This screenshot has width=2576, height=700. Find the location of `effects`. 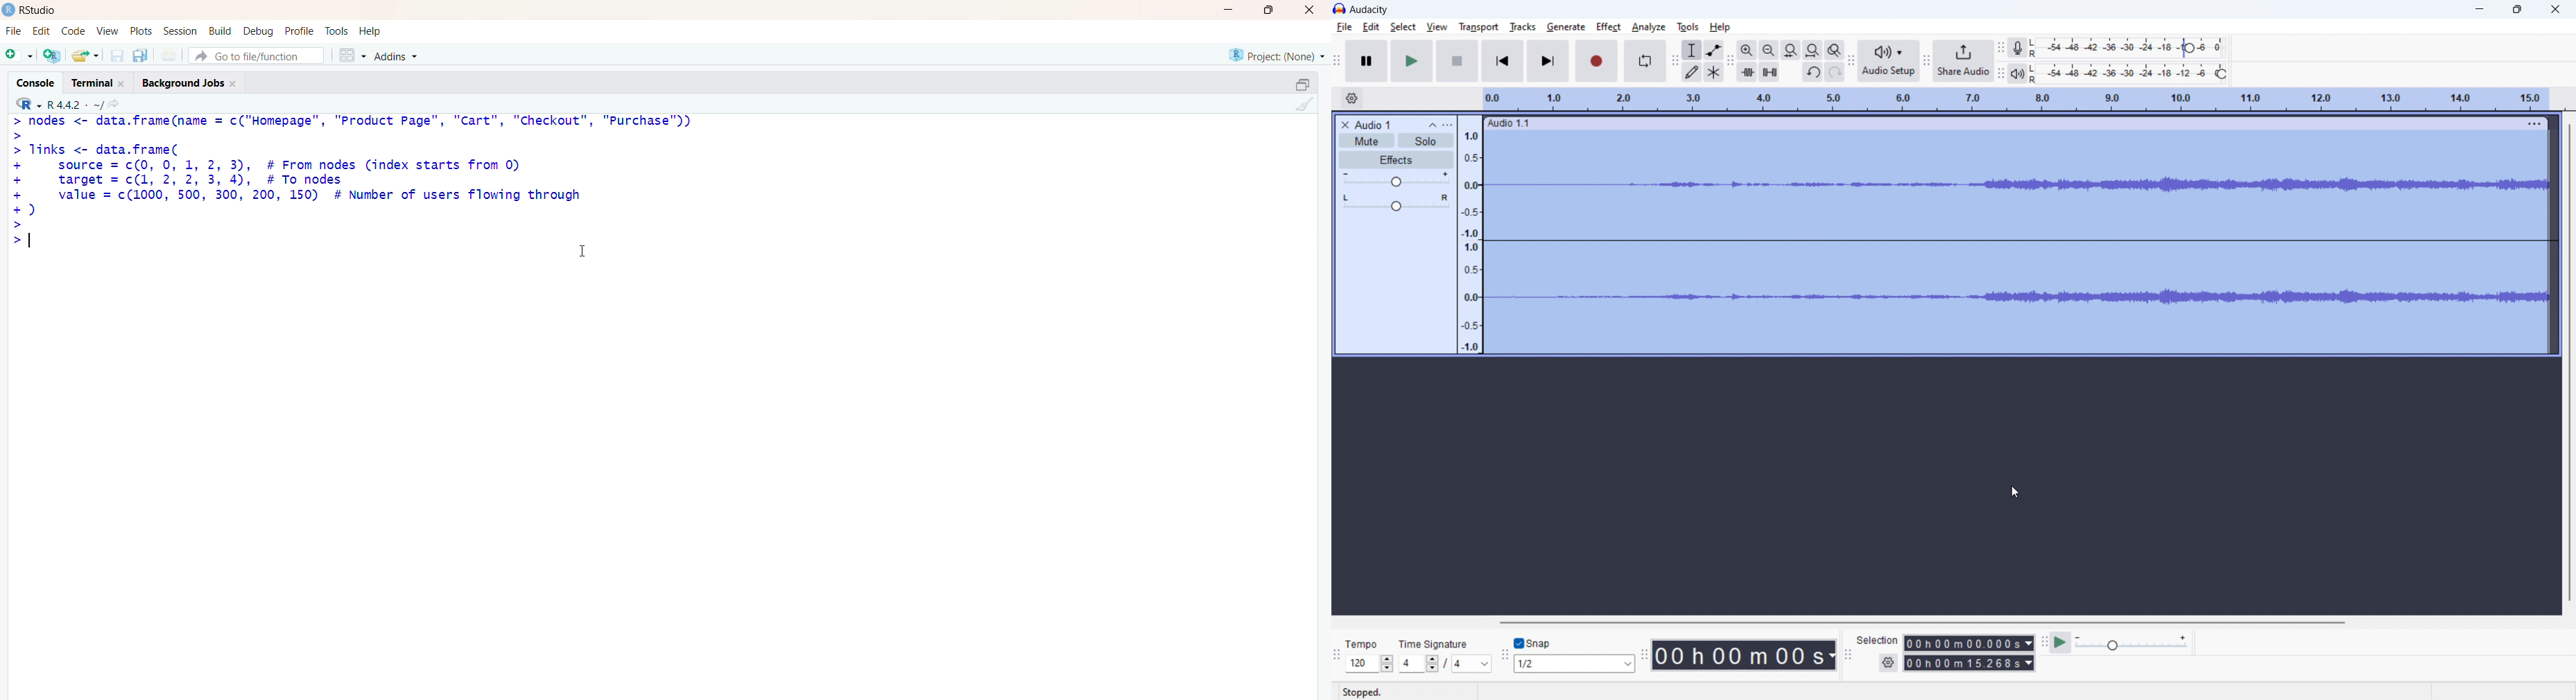

effects is located at coordinates (1397, 159).